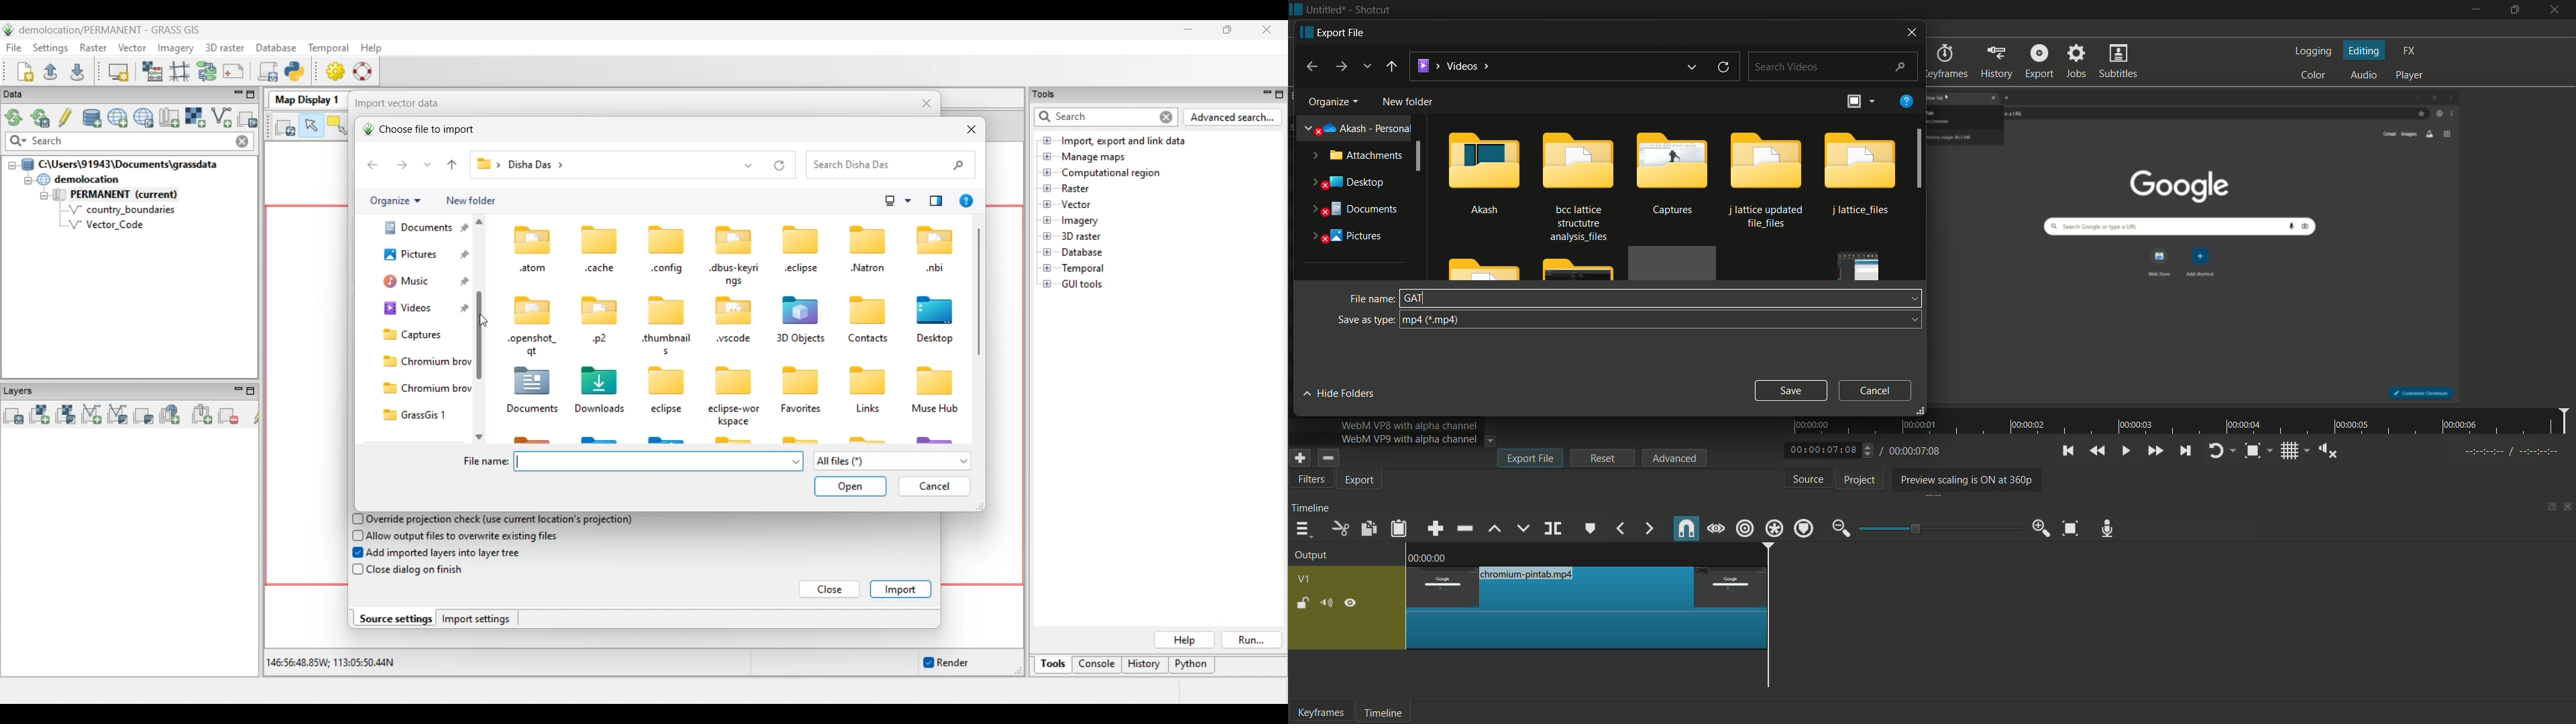 This screenshot has height=728, width=2576. Describe the element at coordinates (1825, 451) in the screenshot. I see `current time` at that location.